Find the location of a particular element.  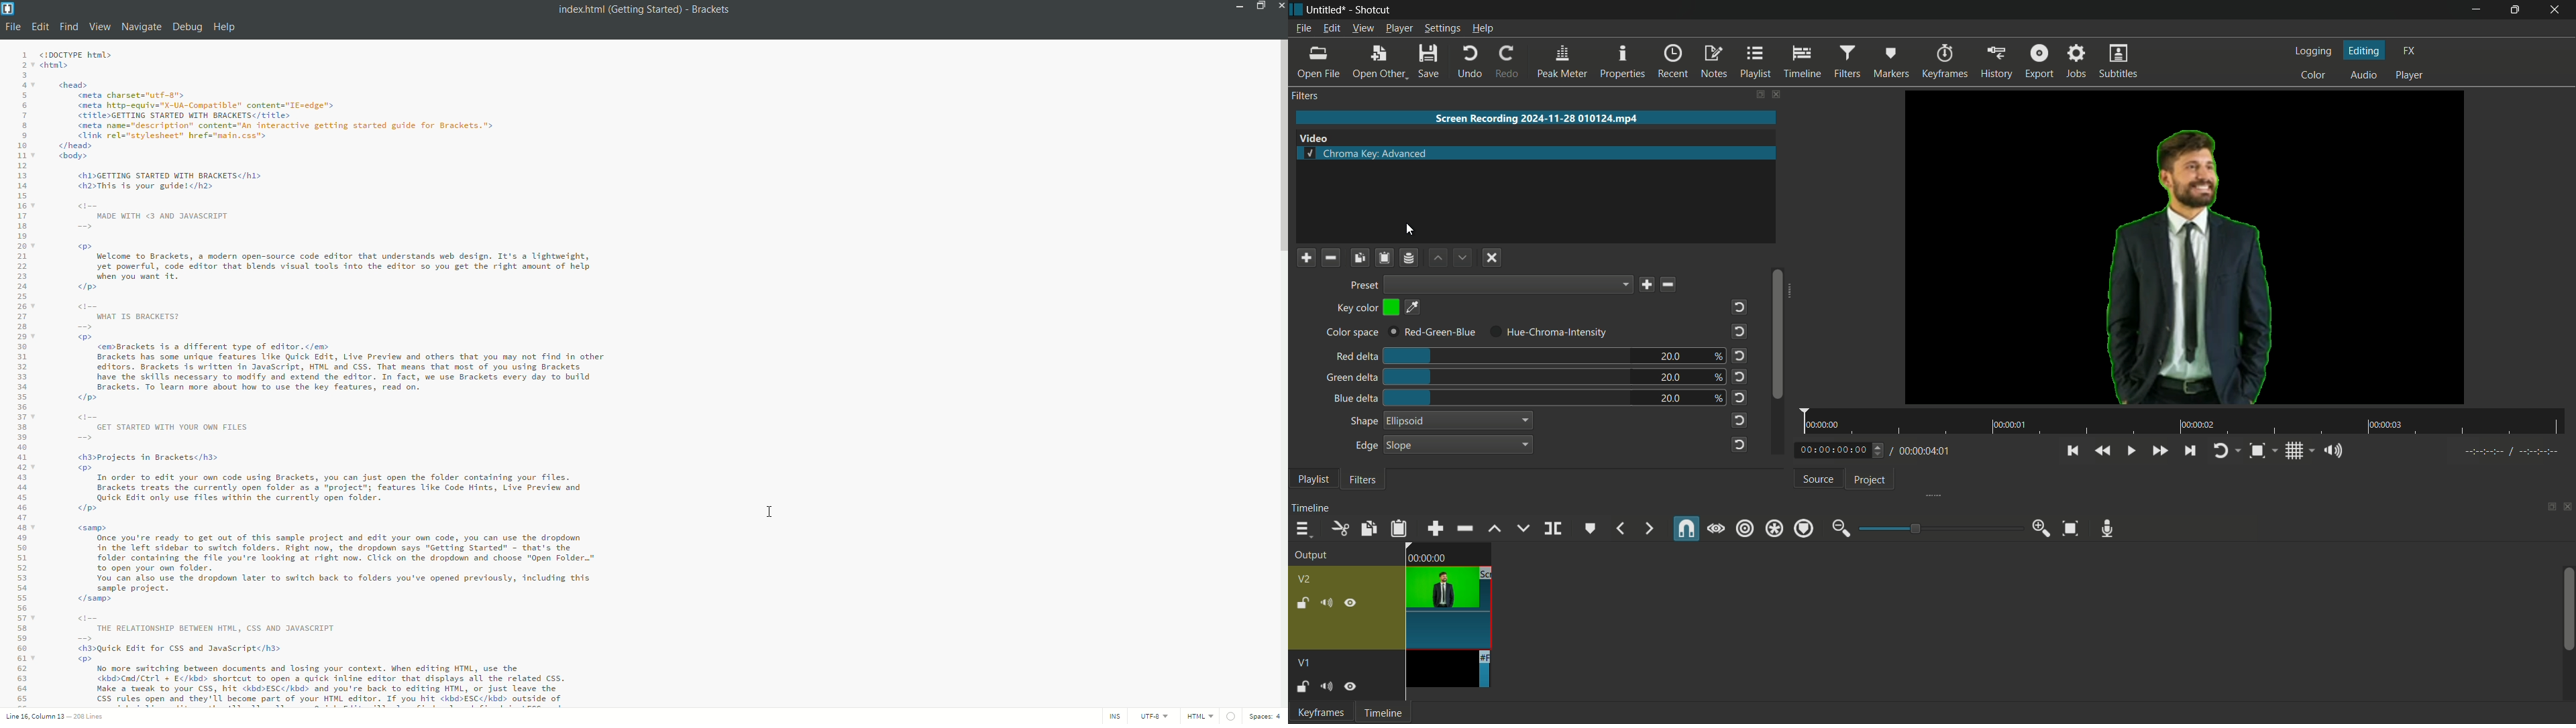

previous marker is located at coordinates (1620, 529).